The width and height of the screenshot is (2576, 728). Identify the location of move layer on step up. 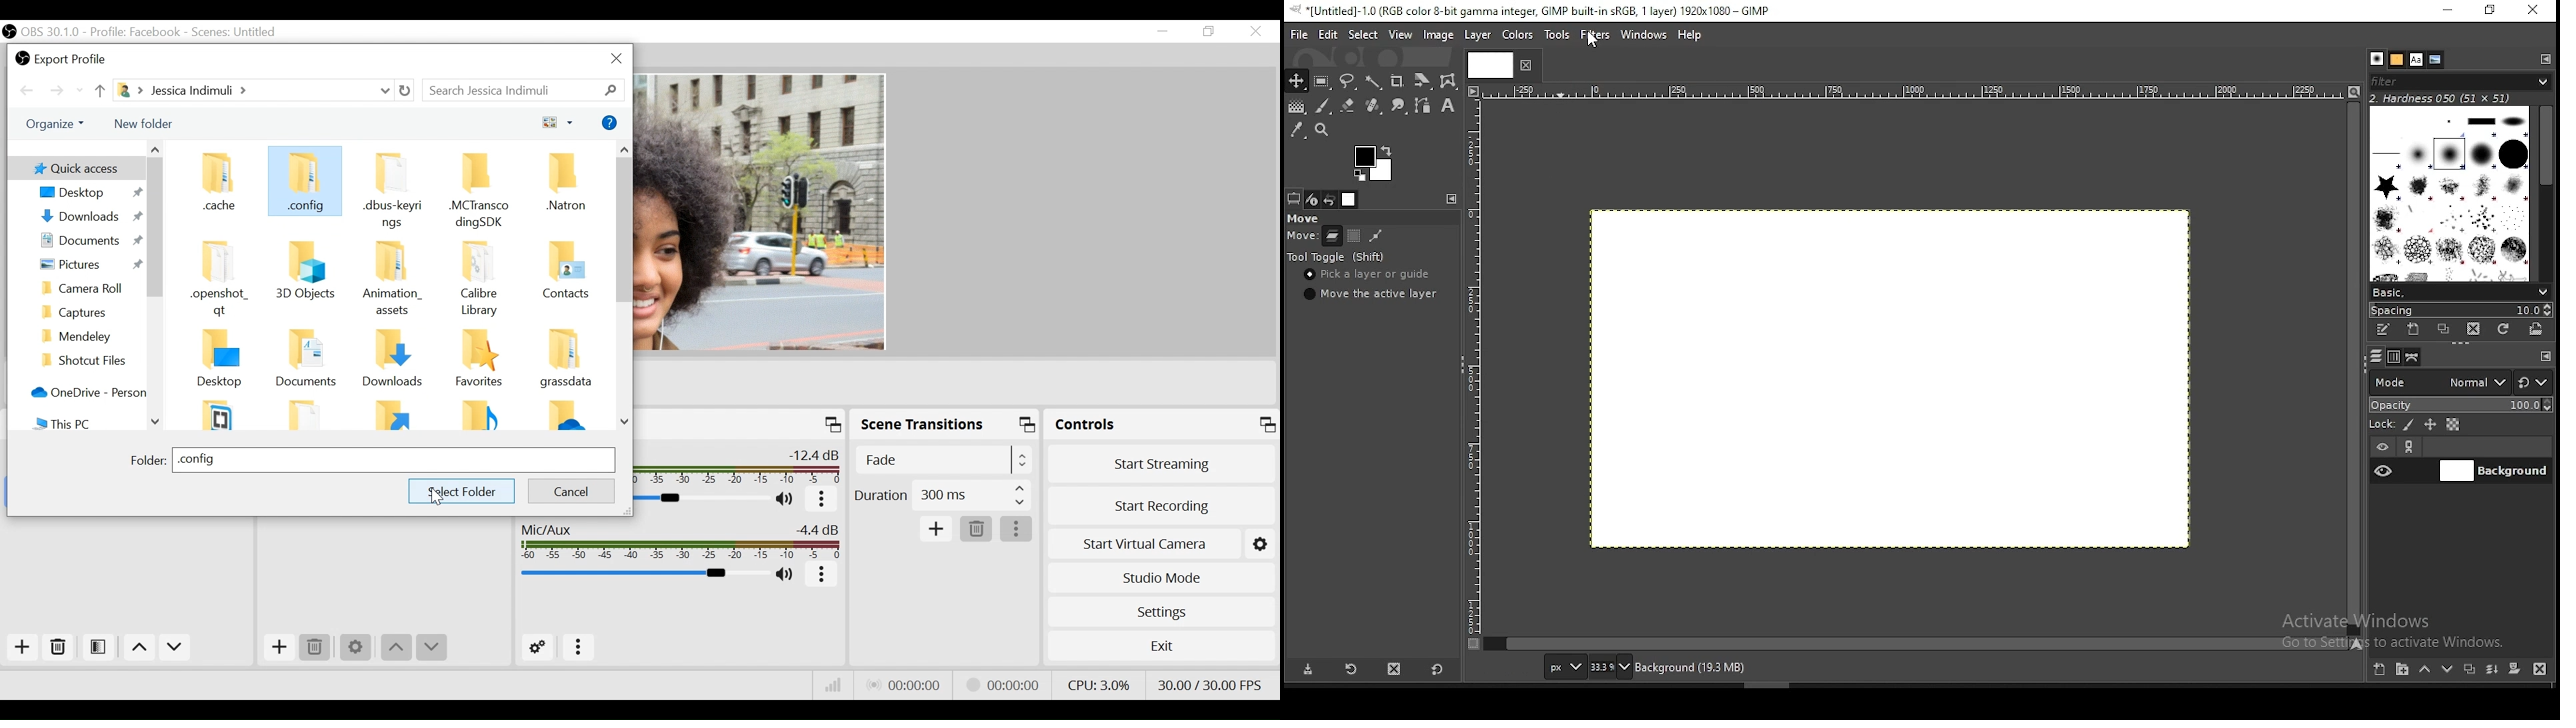
(2428, 670).